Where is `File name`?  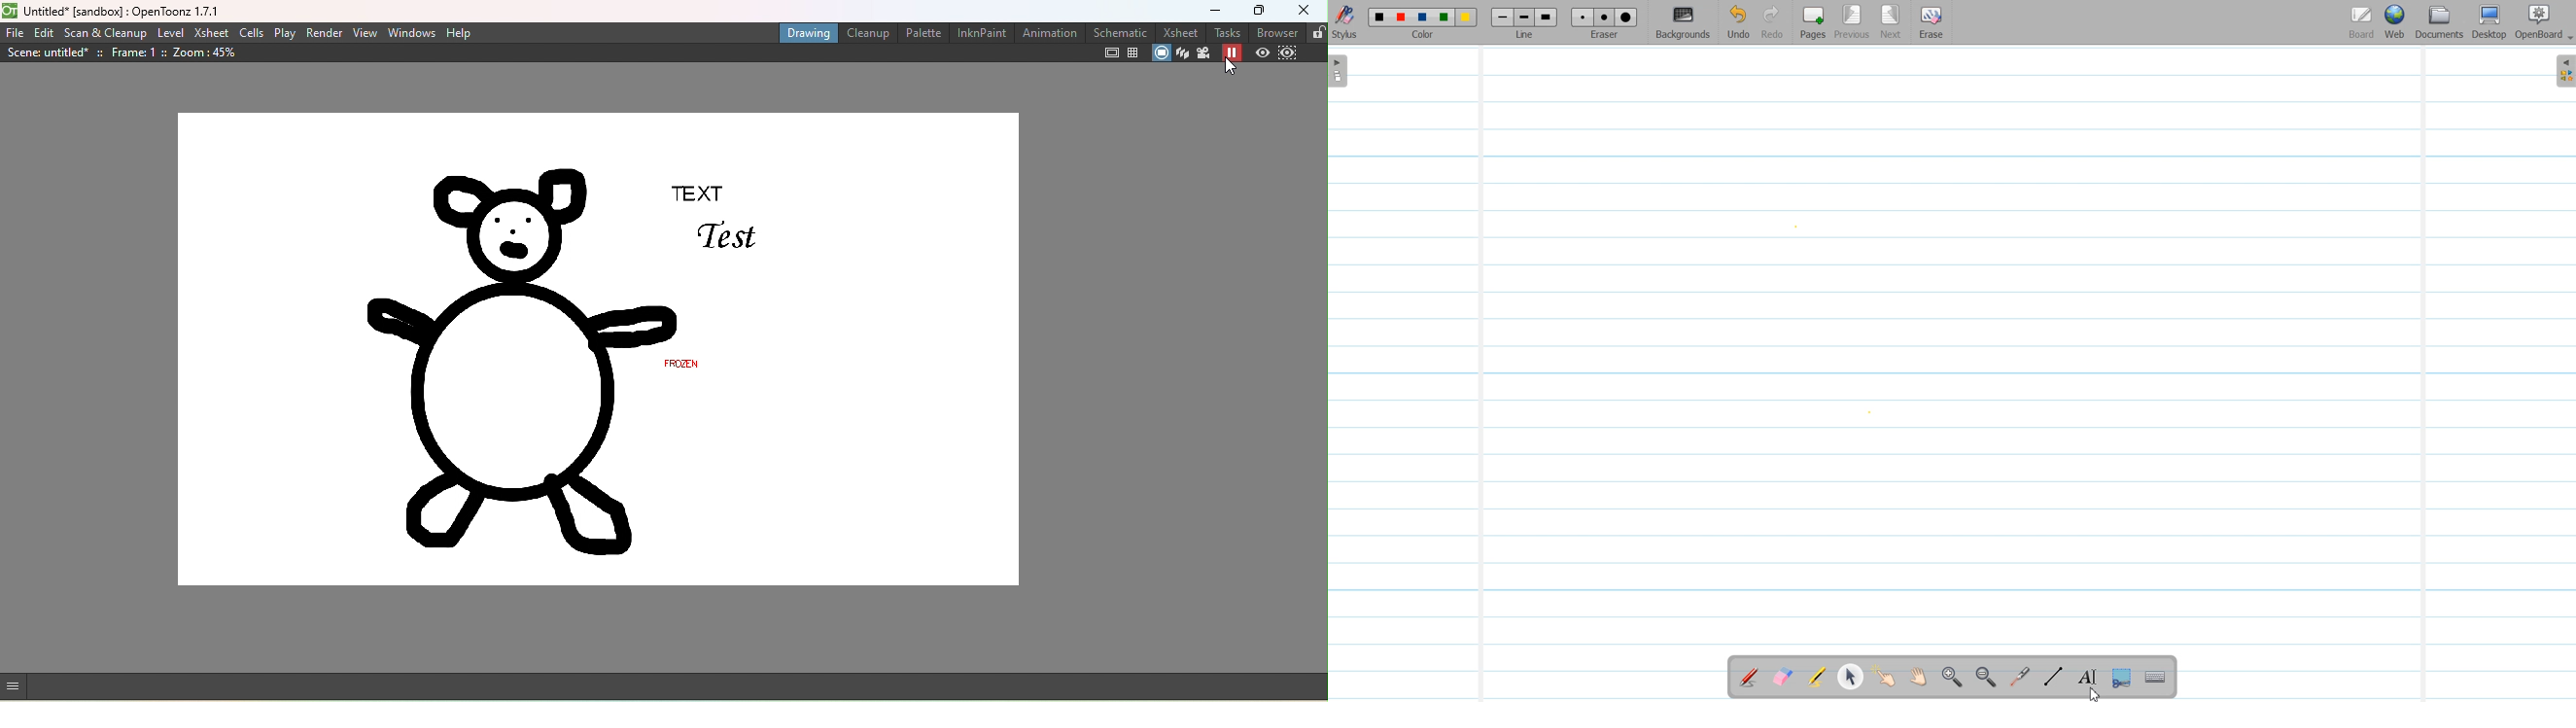 File name is located at coordinates (112, 11).